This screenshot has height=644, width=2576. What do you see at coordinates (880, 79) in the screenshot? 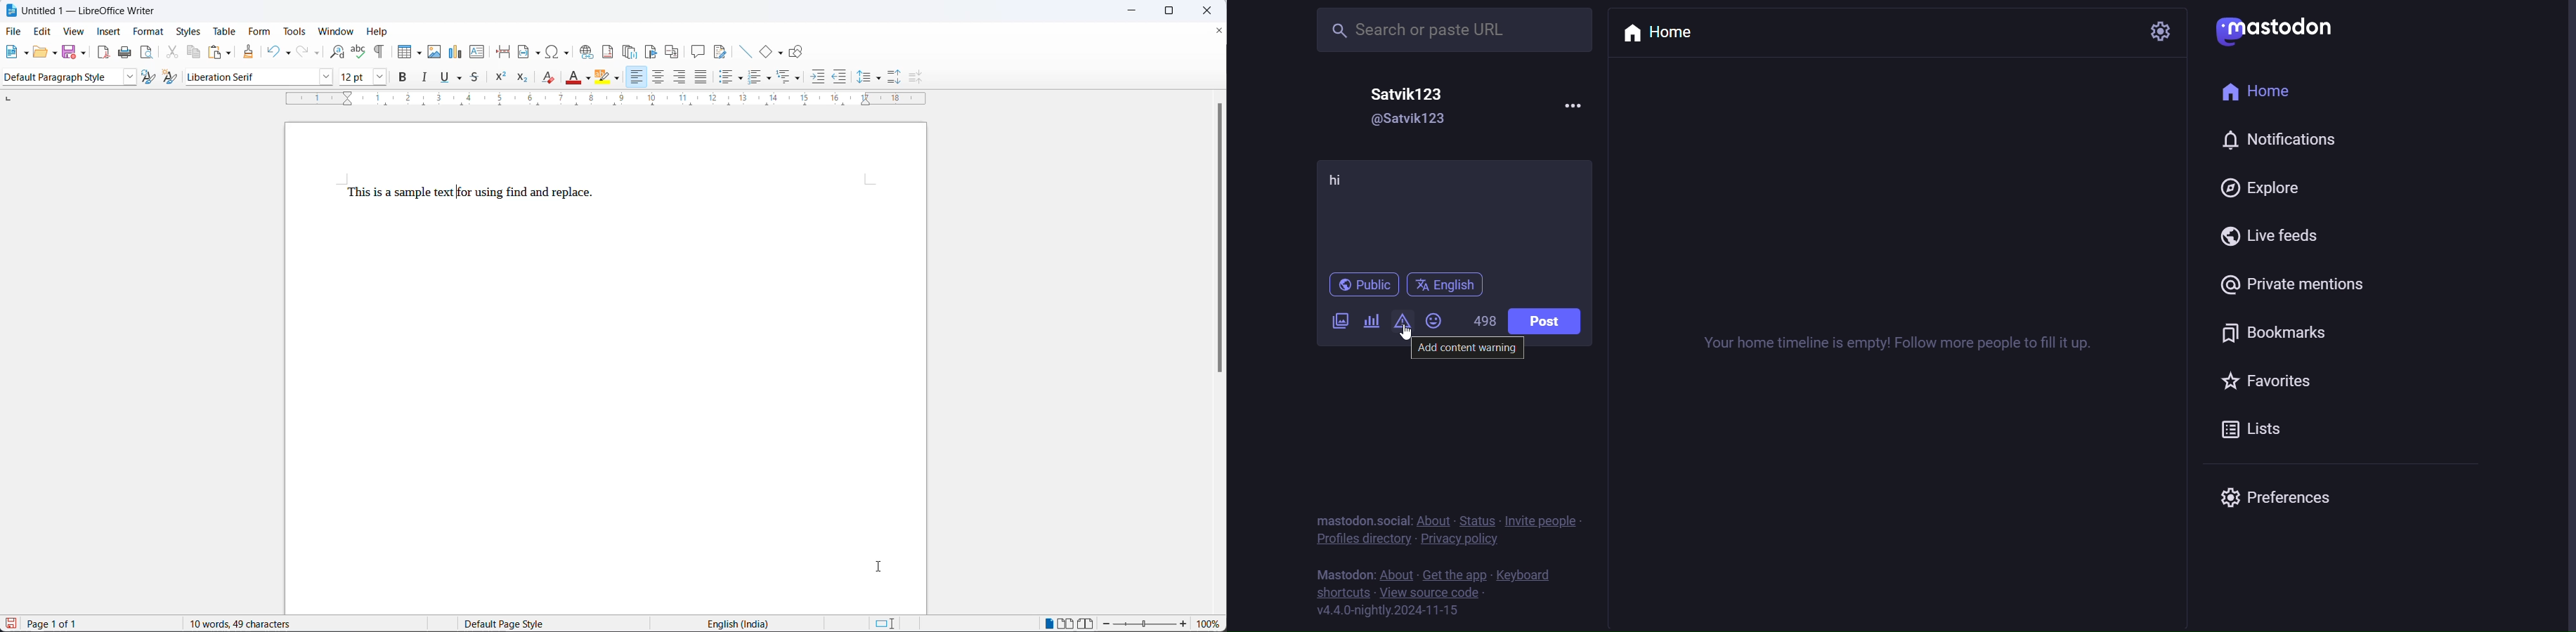
I see `line spacing` at bounding box center [880, 79].